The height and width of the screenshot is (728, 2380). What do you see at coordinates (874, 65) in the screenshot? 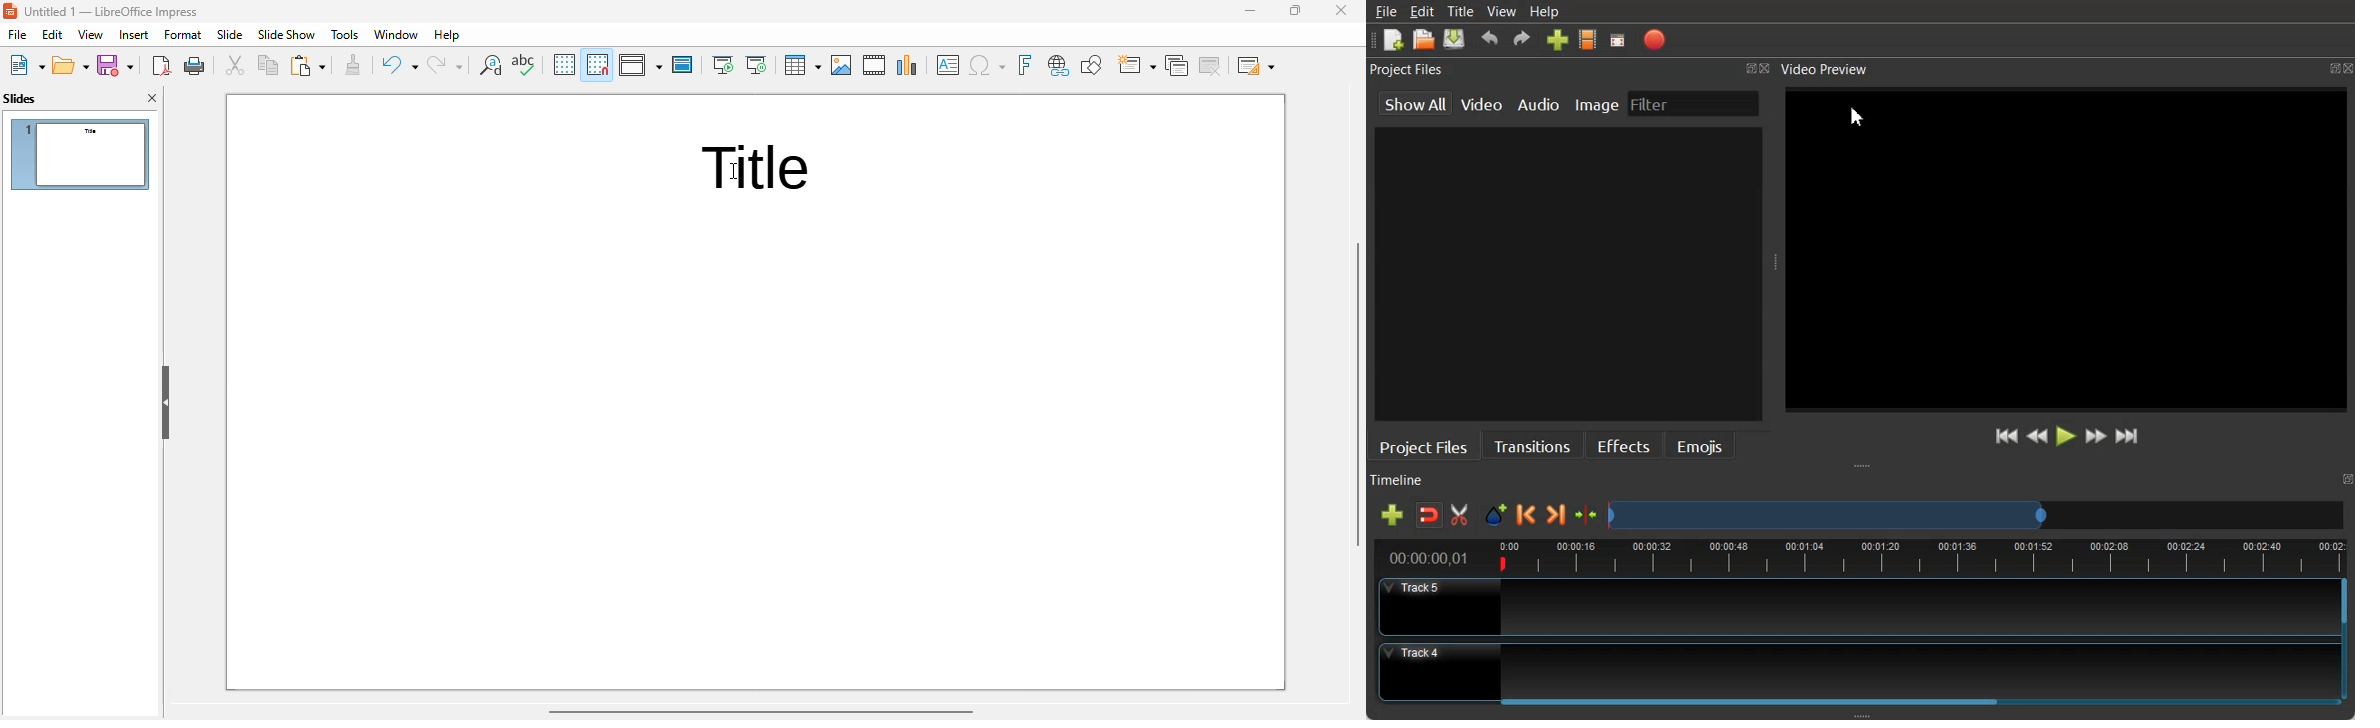
I see `insert audio or video` at bounding box center [874, 65].